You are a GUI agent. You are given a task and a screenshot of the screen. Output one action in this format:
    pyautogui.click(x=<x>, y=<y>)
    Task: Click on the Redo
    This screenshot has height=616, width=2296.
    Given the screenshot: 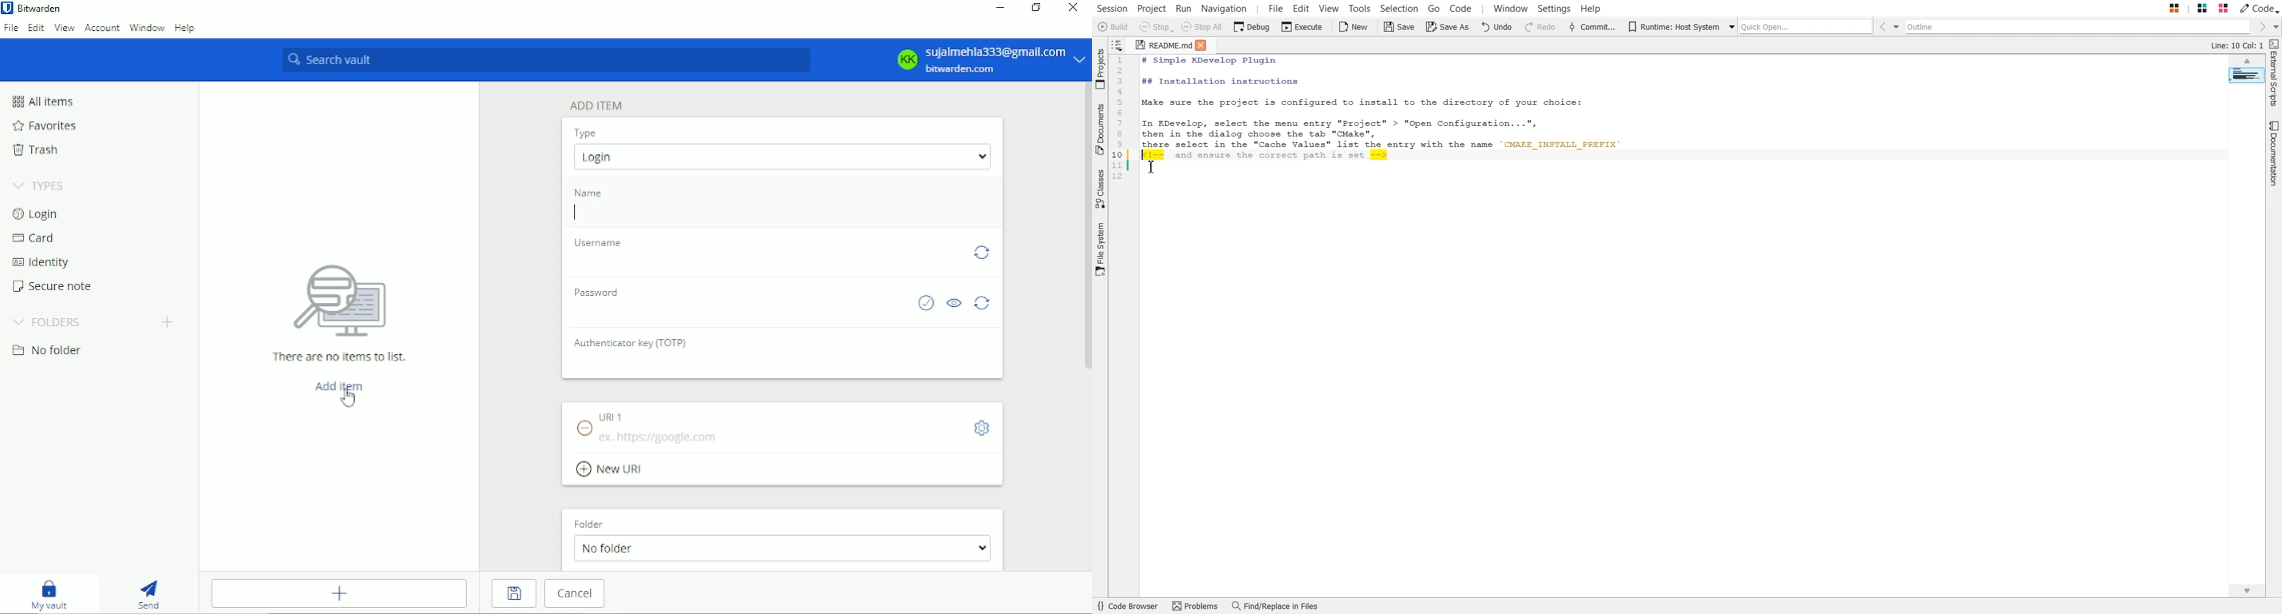 What is the action you would take?
    pyautogui.click(x=1541, y=27)
    